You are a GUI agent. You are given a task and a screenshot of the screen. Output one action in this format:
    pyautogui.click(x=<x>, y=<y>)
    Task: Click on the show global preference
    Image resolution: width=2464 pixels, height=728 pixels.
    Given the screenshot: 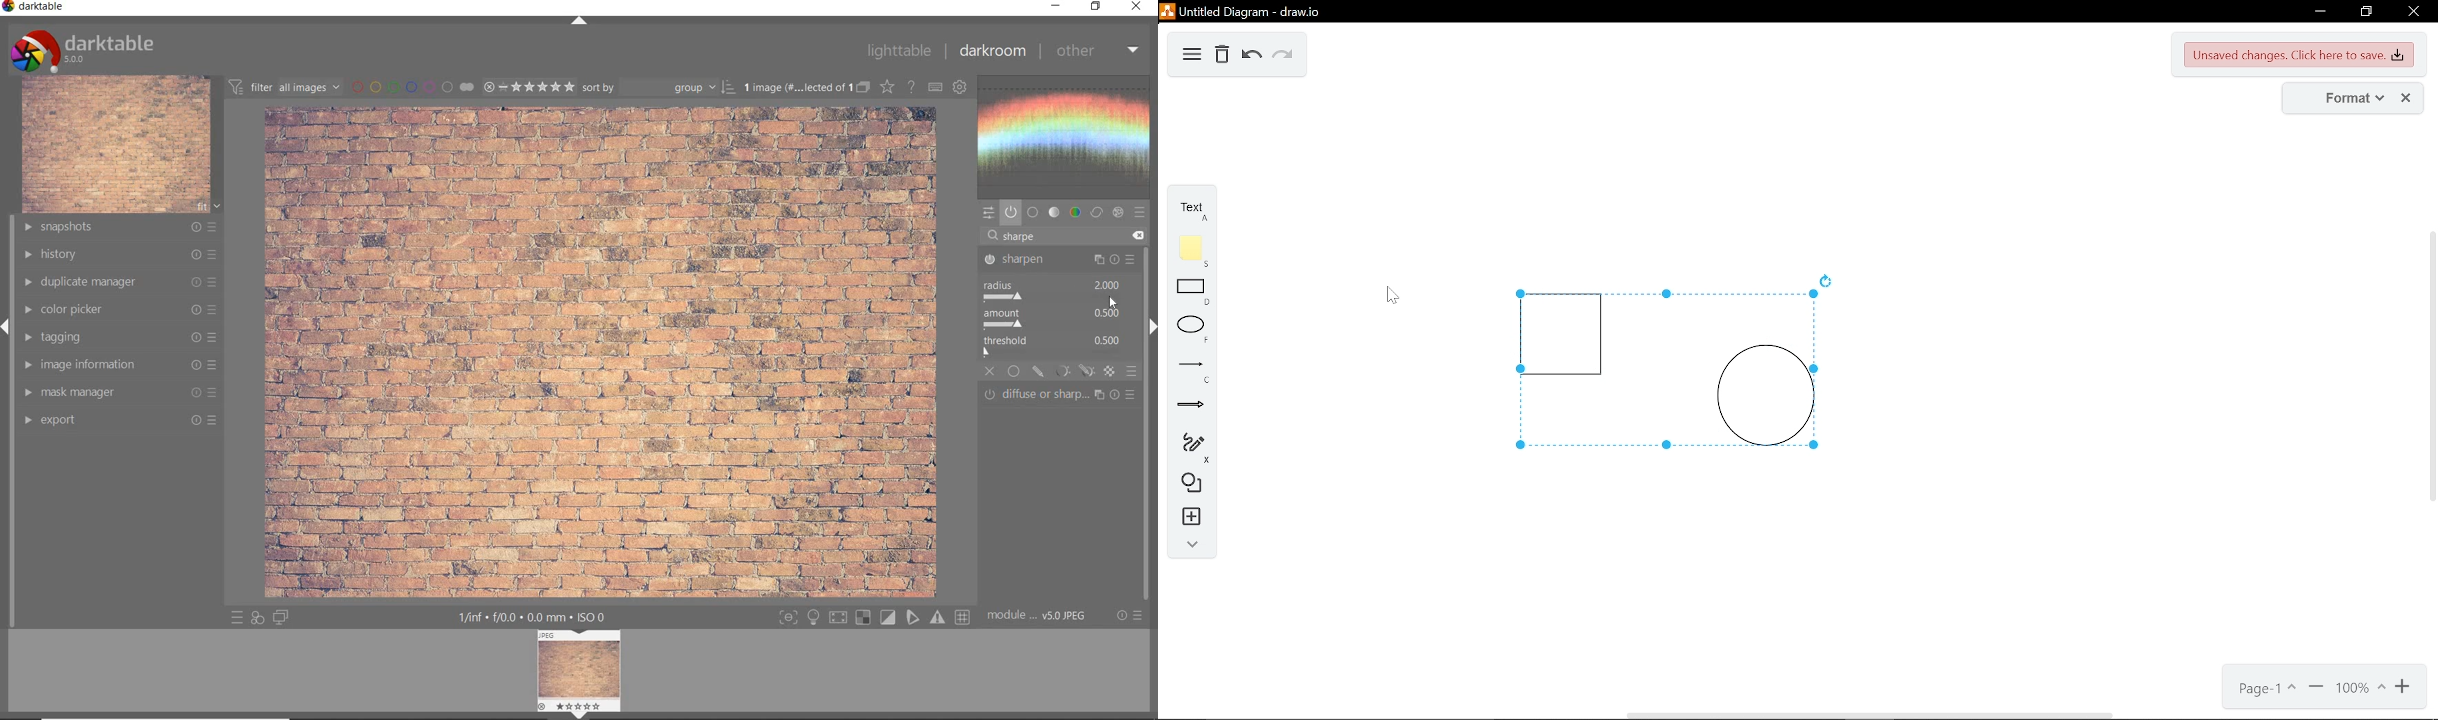 What is the action you would take?
    pyautogui.click(x=959, y=88)
    